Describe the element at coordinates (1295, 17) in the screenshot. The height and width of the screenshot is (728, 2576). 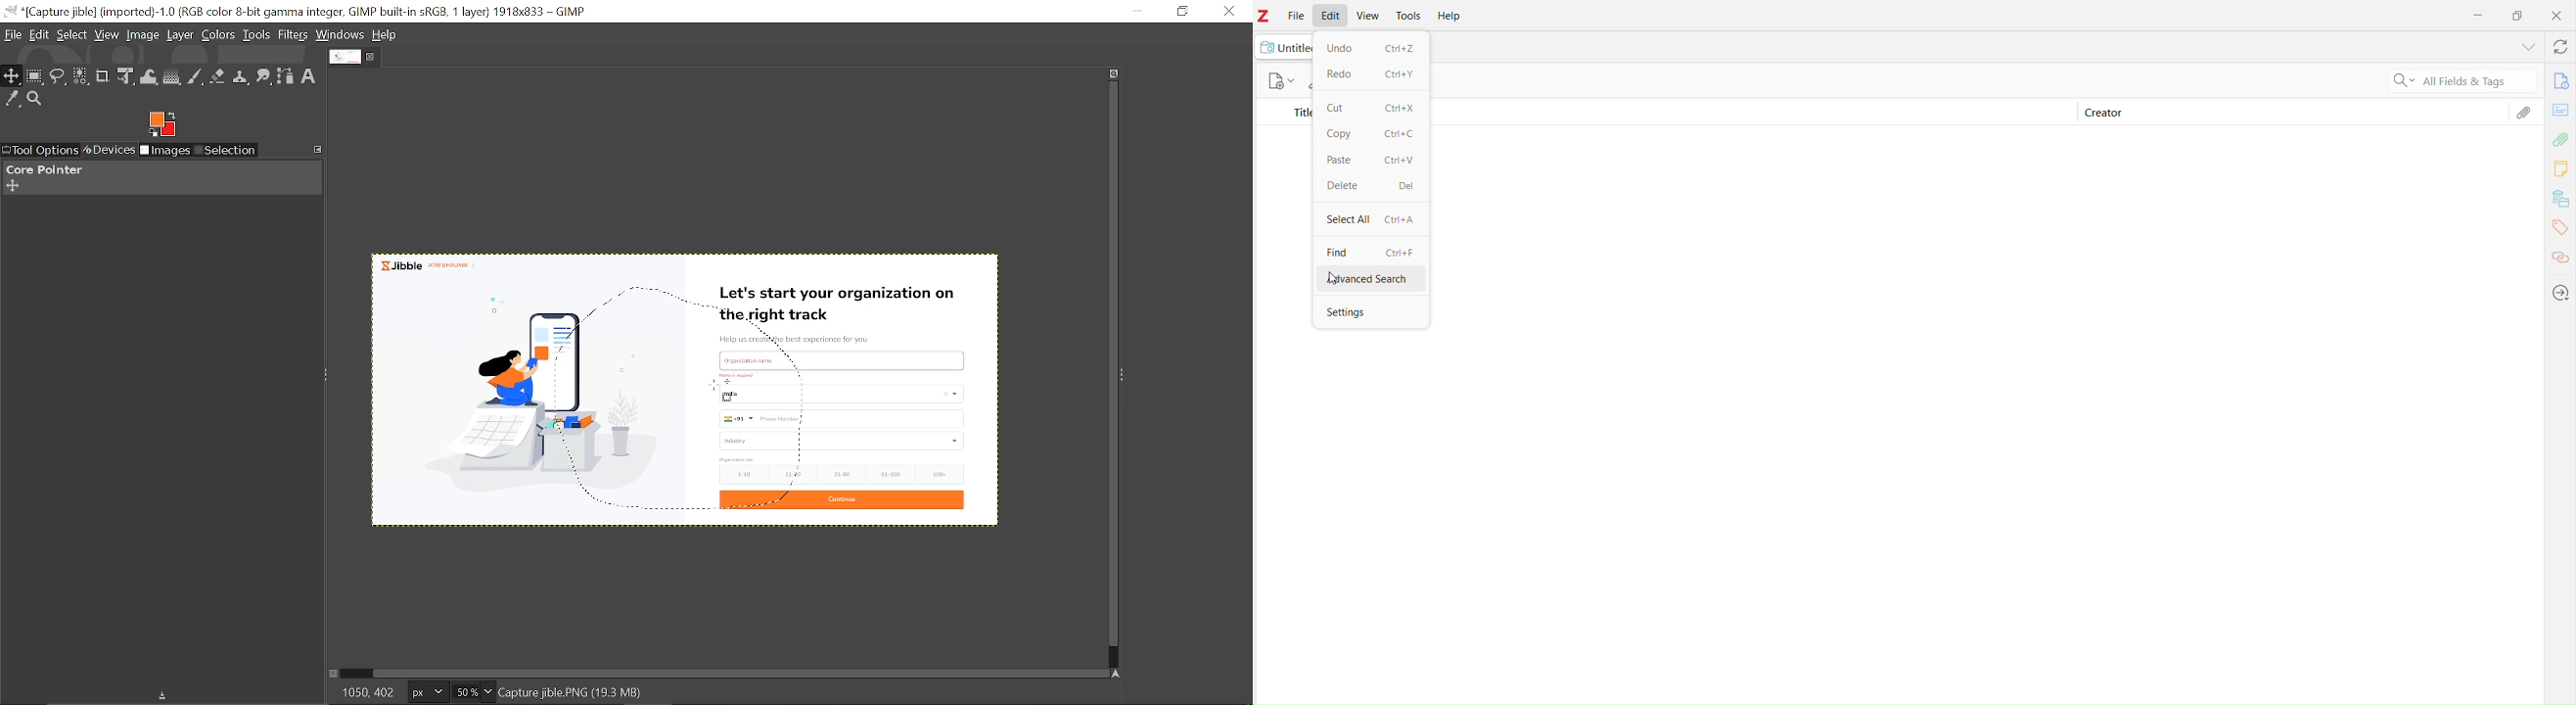
I see `File` at that location.